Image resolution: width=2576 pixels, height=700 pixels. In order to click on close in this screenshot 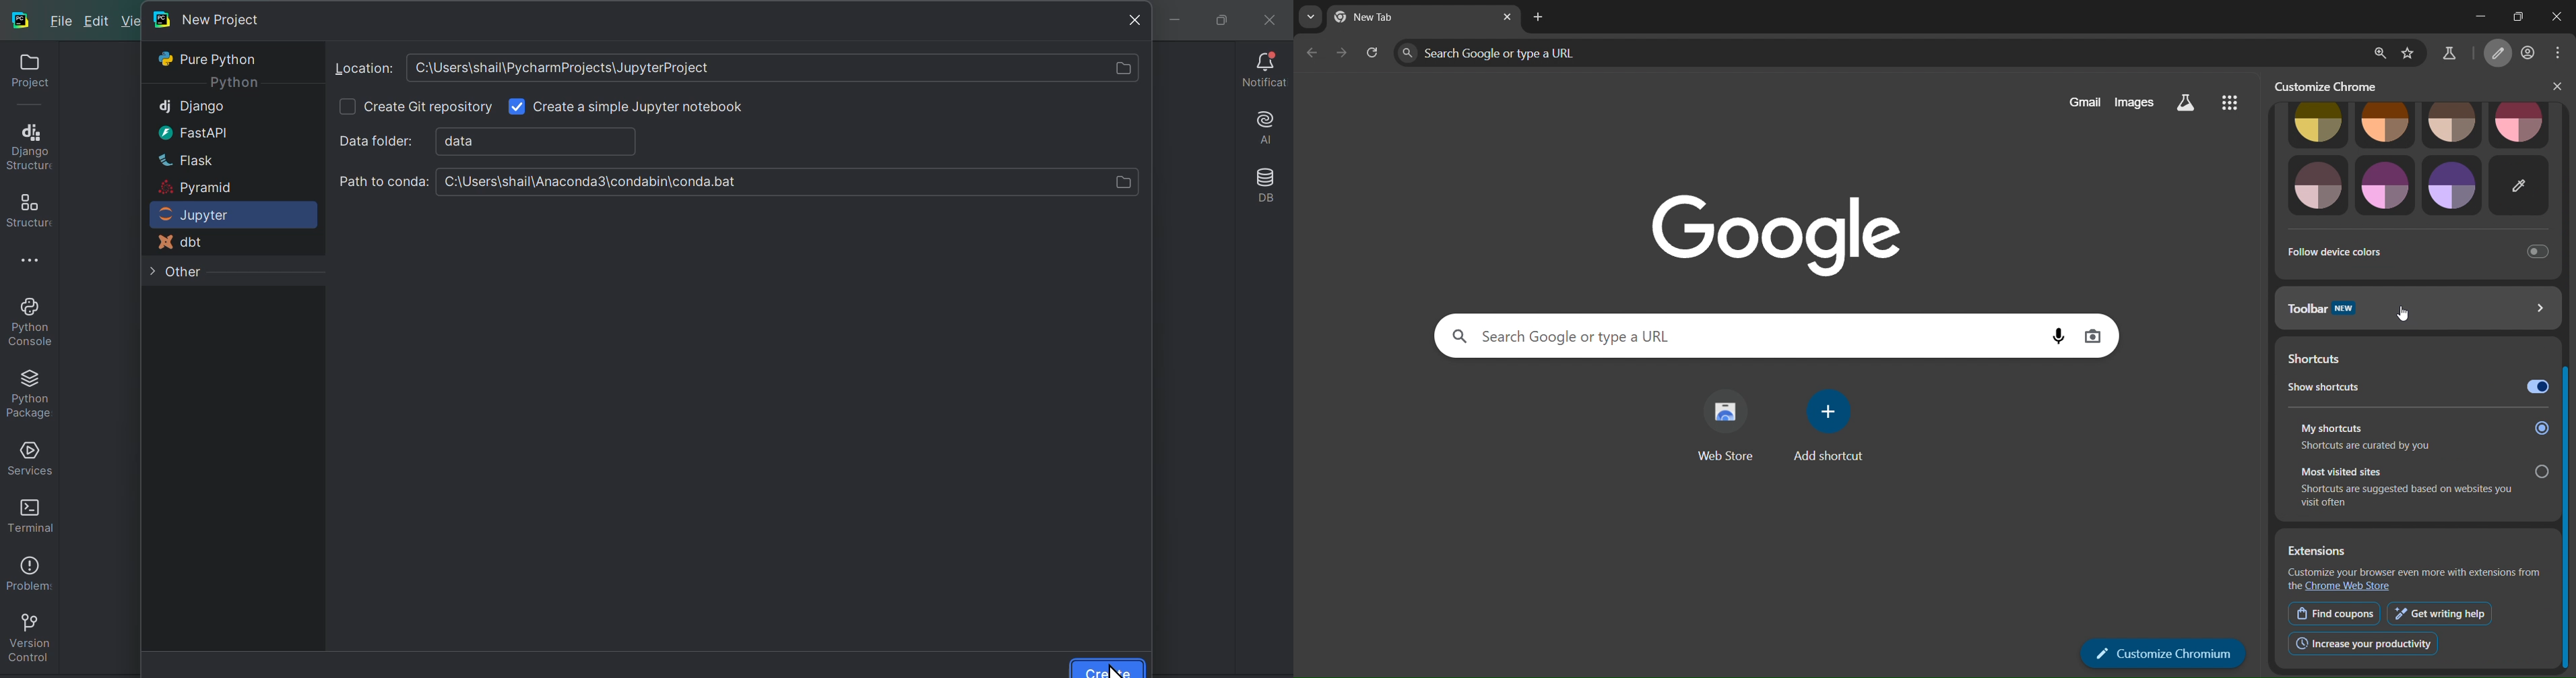, I will do `click(2558, 86)`.